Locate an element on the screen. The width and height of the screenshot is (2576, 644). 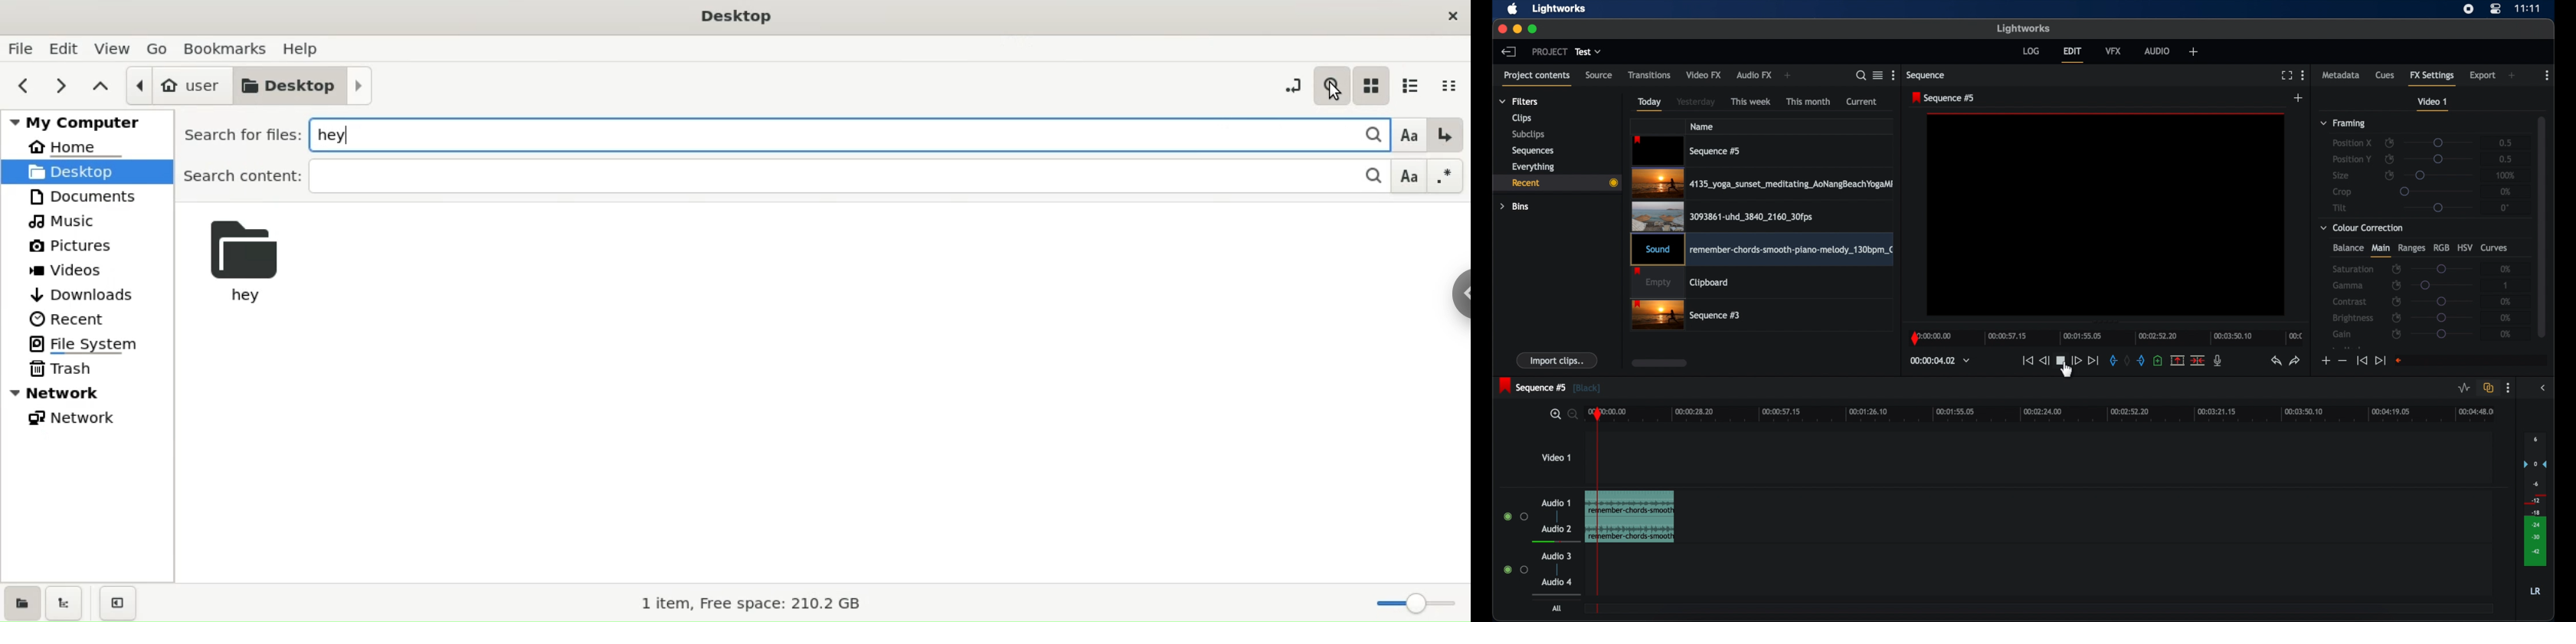
position y is located at coordinates (2352, 158).